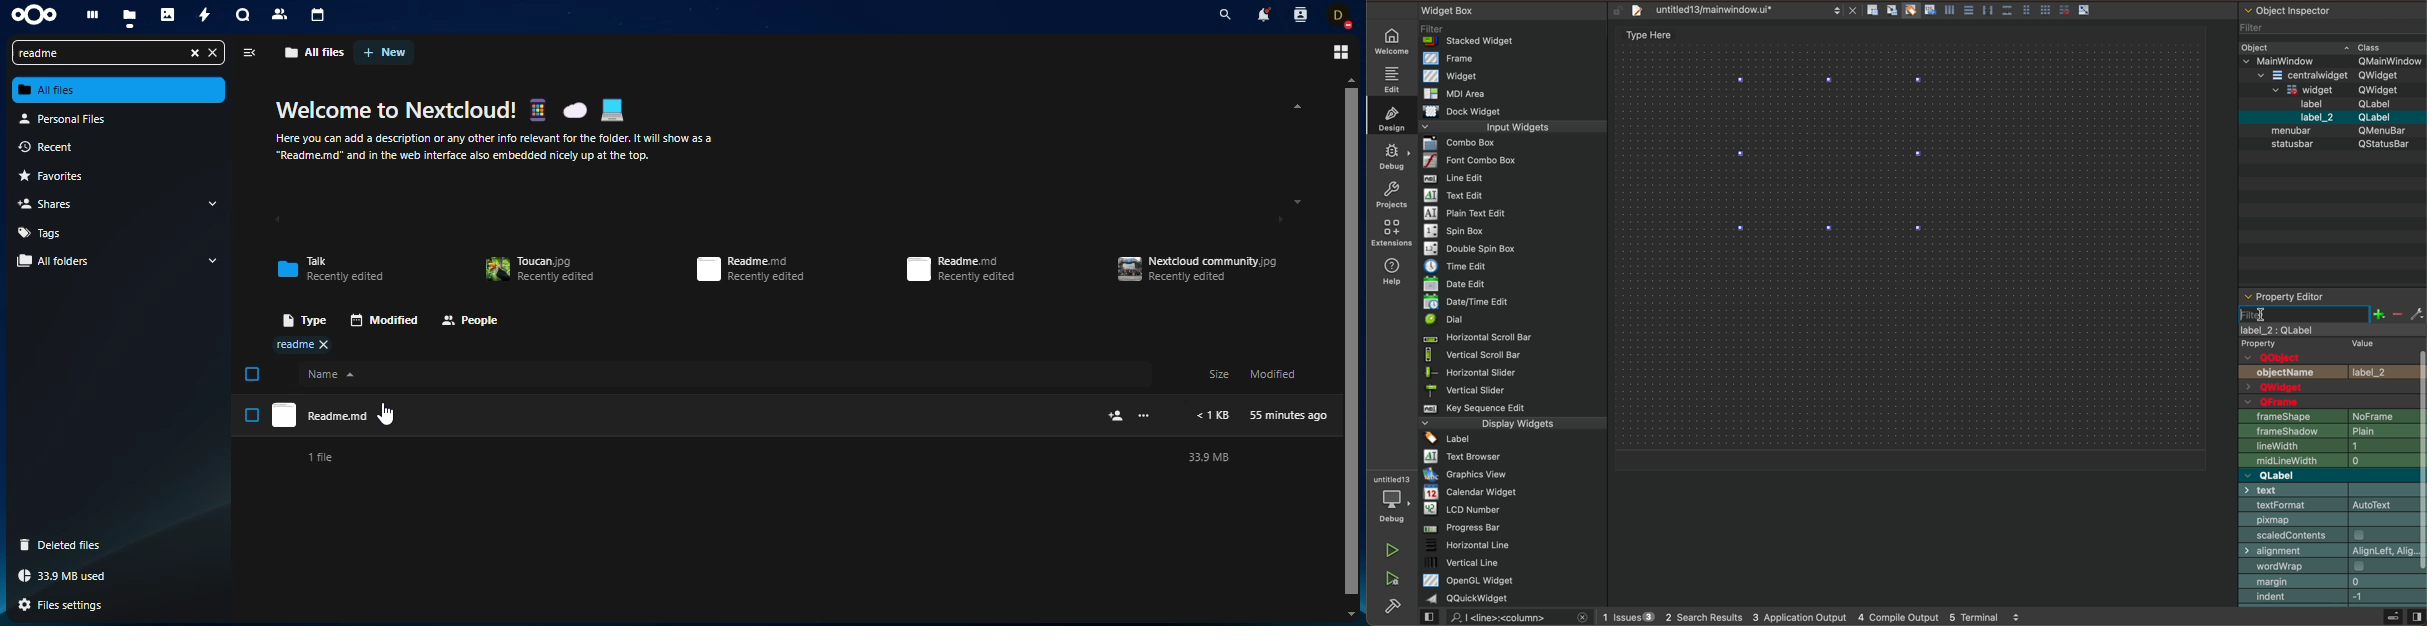  Describe the element at coordinates (69, 118) in the screenshot. I see `personal files` at that location.